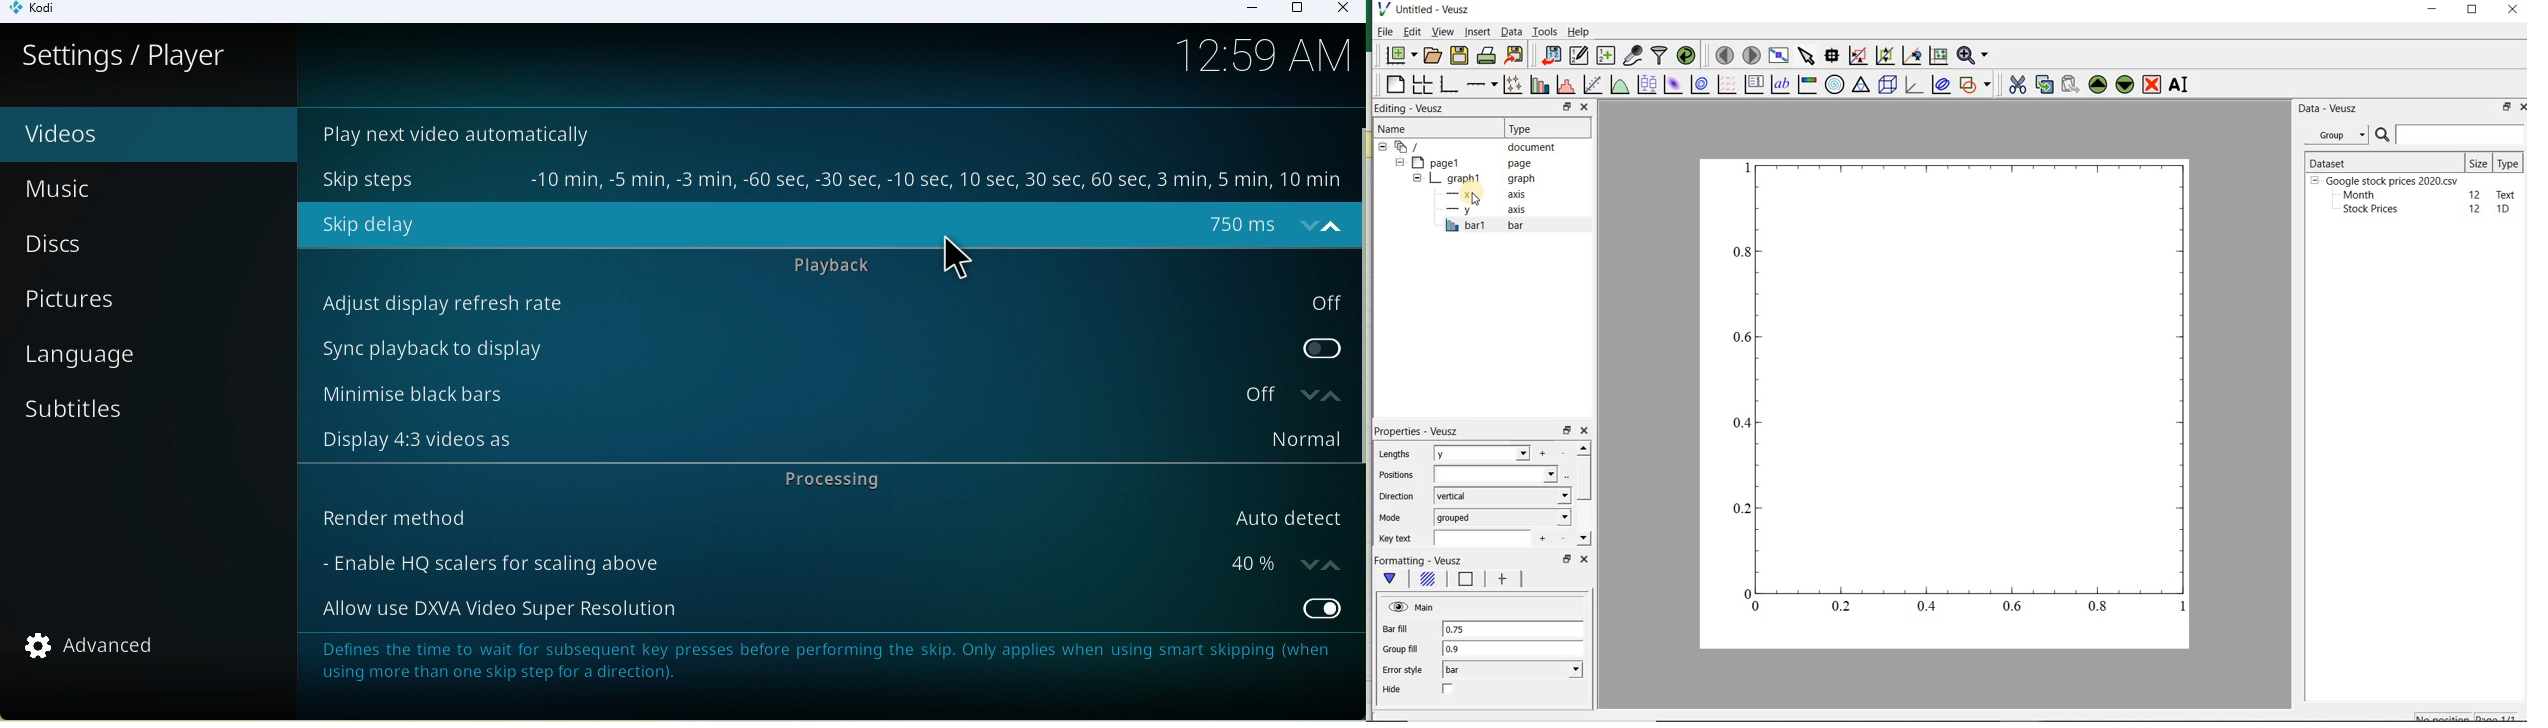 The width and height of the screenshot is (2548, 728). I want to click on cut the selected widget, so click(2019, 86).